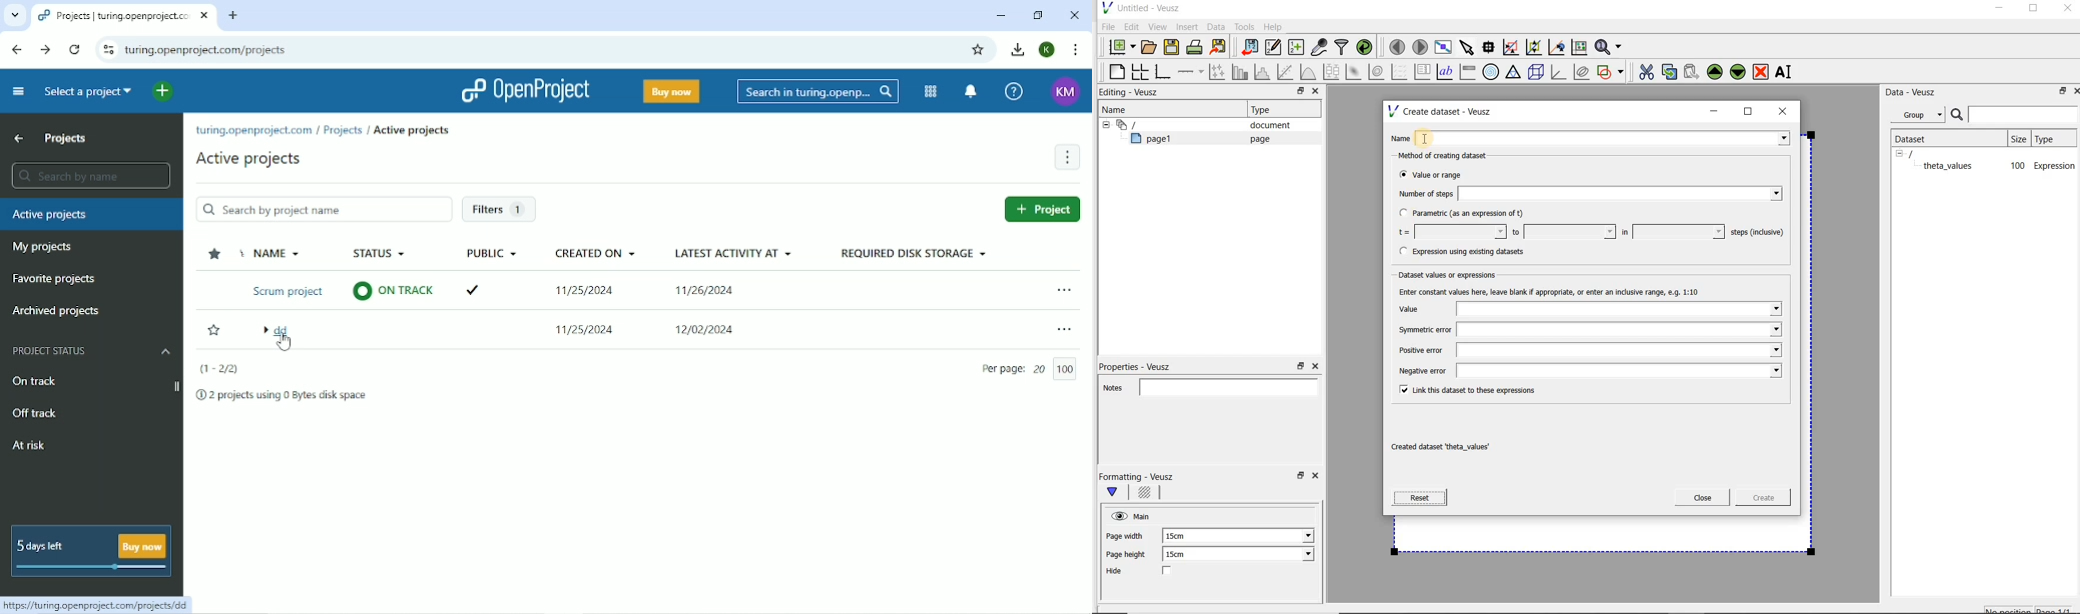 This screenshot has width=2100, height=616. Describe the element at coordinates (1162, 72) in the screenshot. I see `base graph` at that location.